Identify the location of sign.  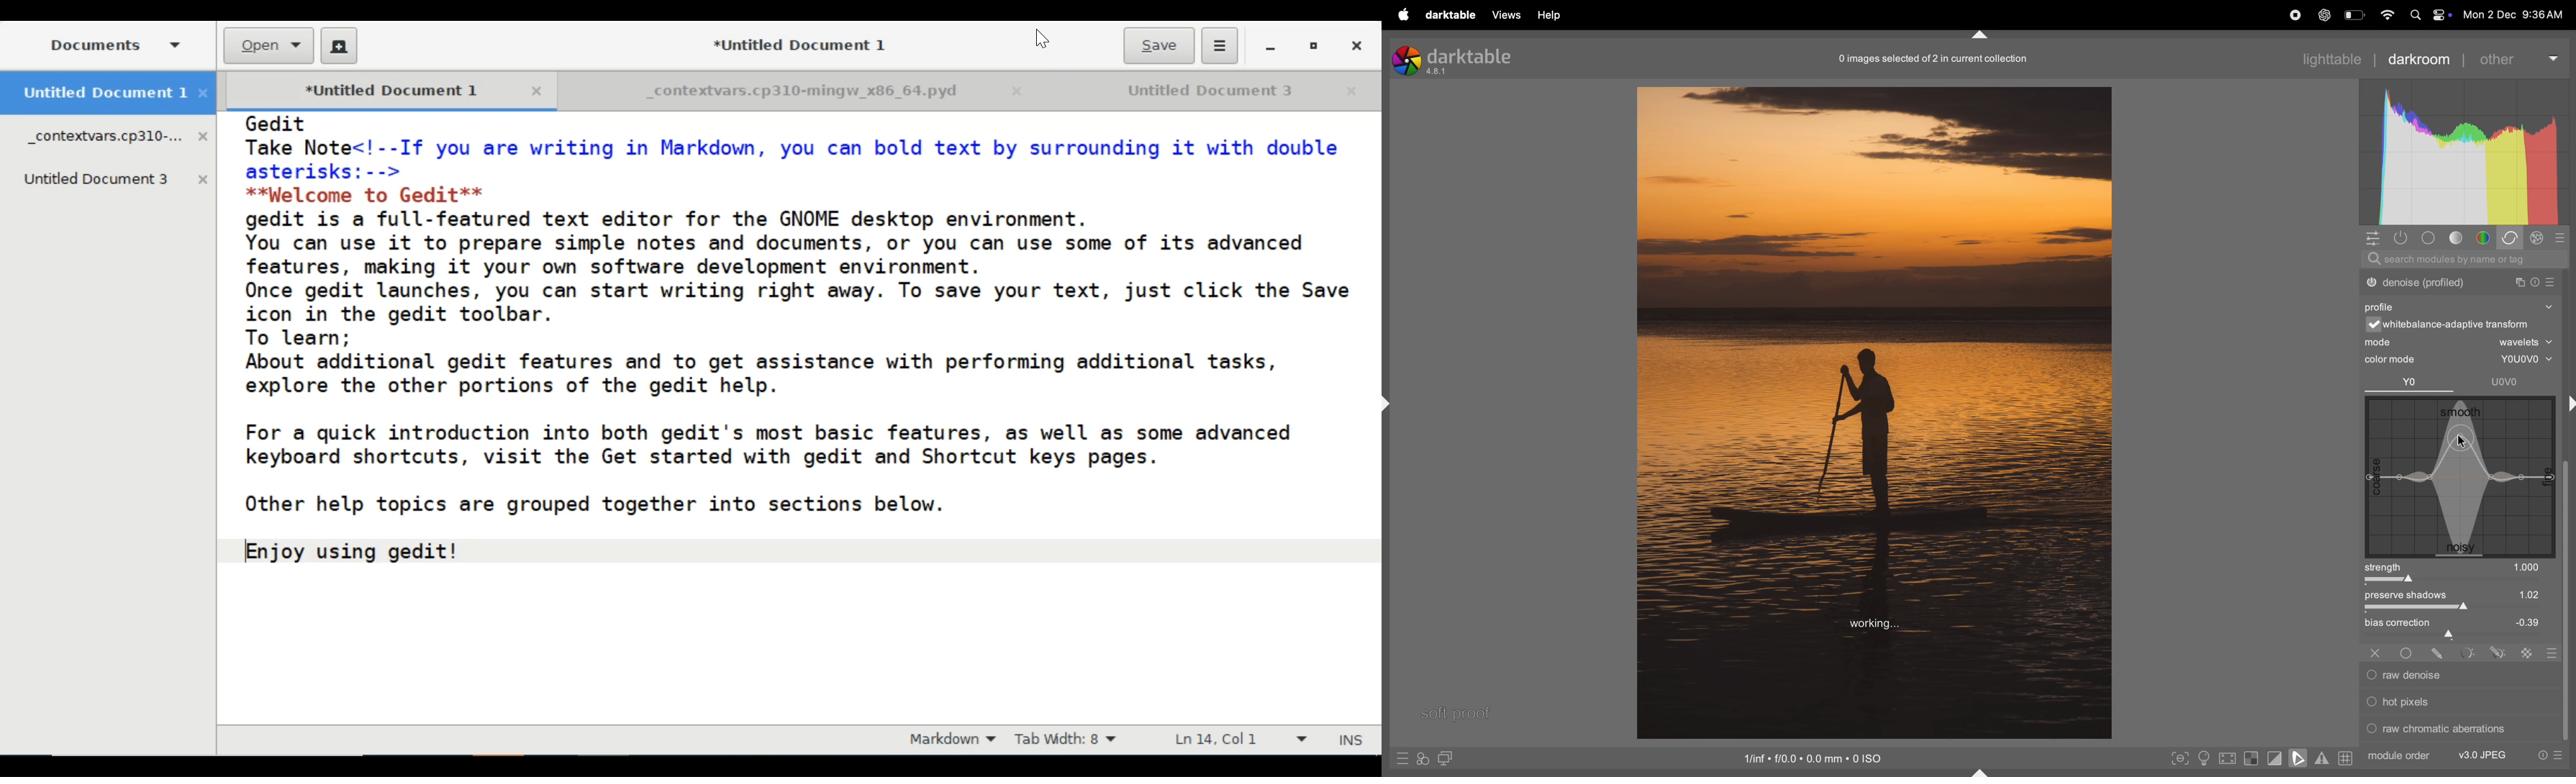
(2539, 239).